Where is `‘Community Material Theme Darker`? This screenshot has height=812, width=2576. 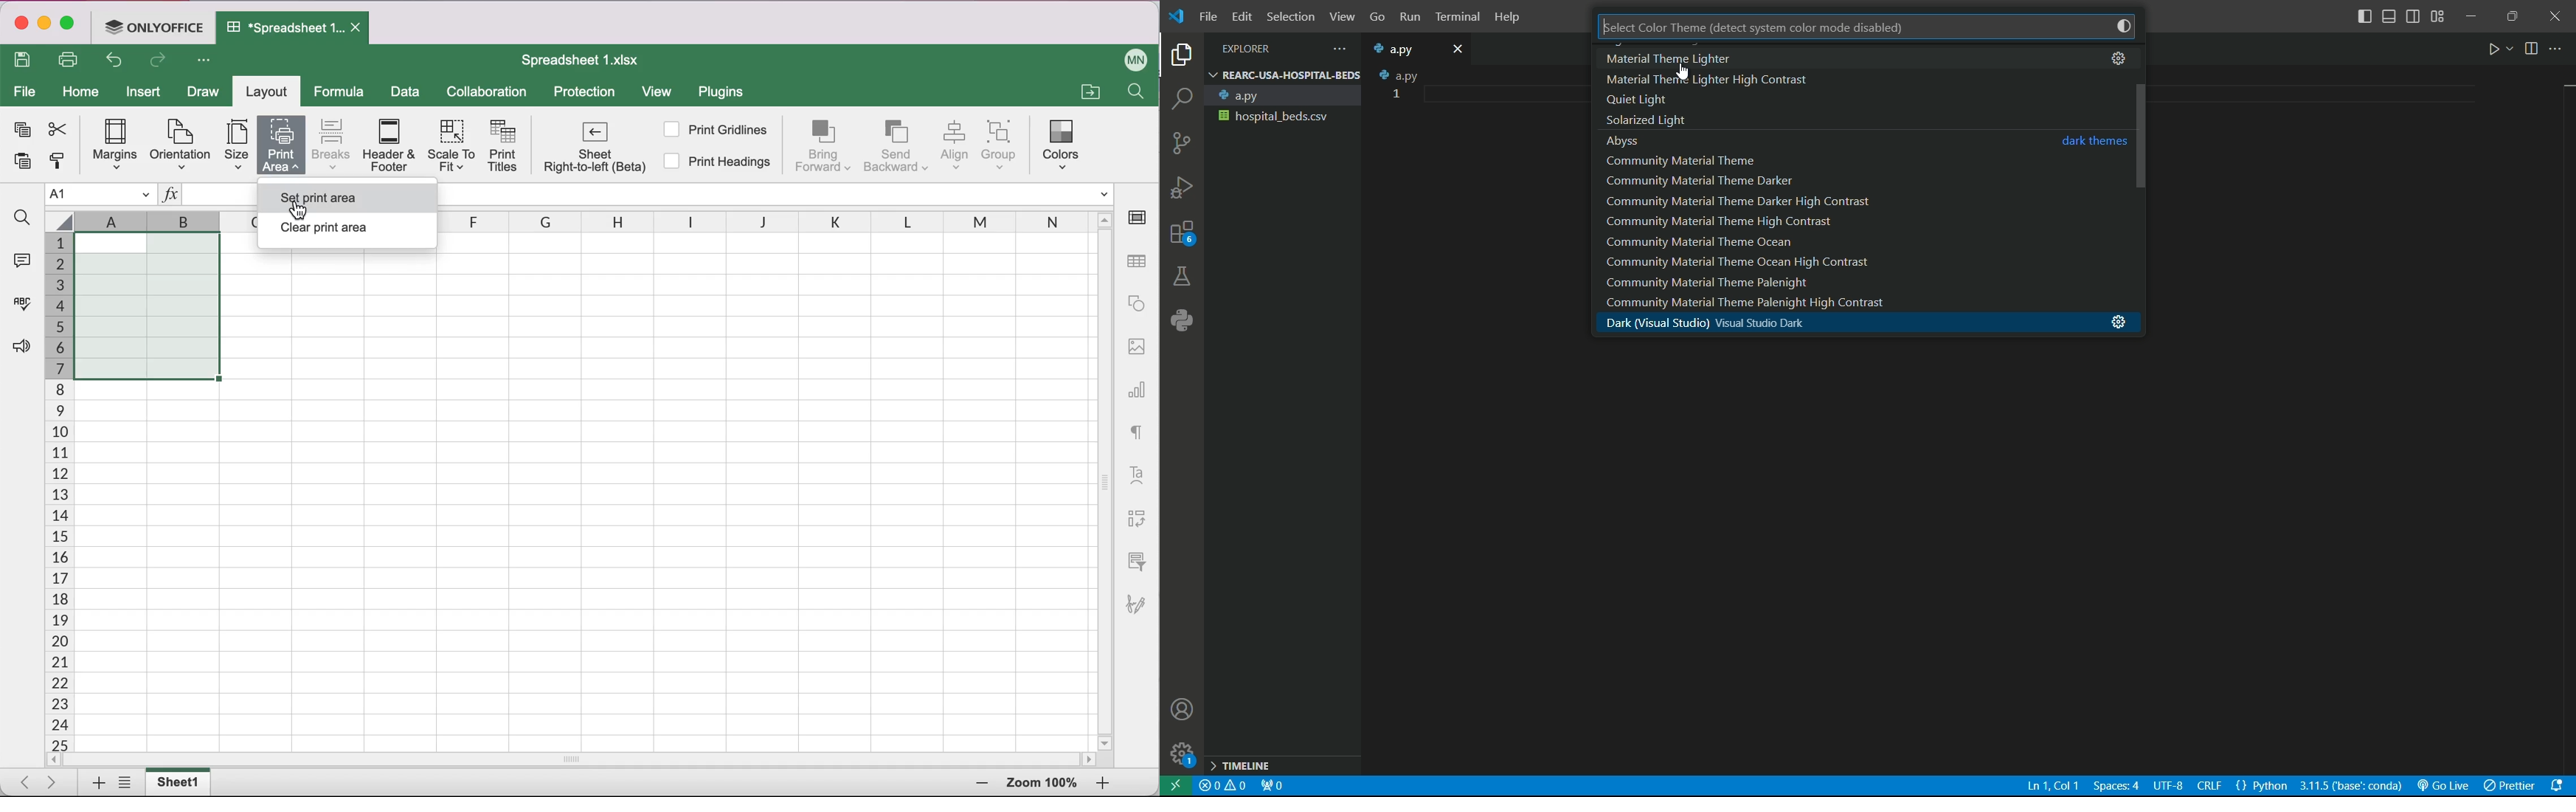
‘Community Material Theme Darker is located at coordinates (1709, 179).